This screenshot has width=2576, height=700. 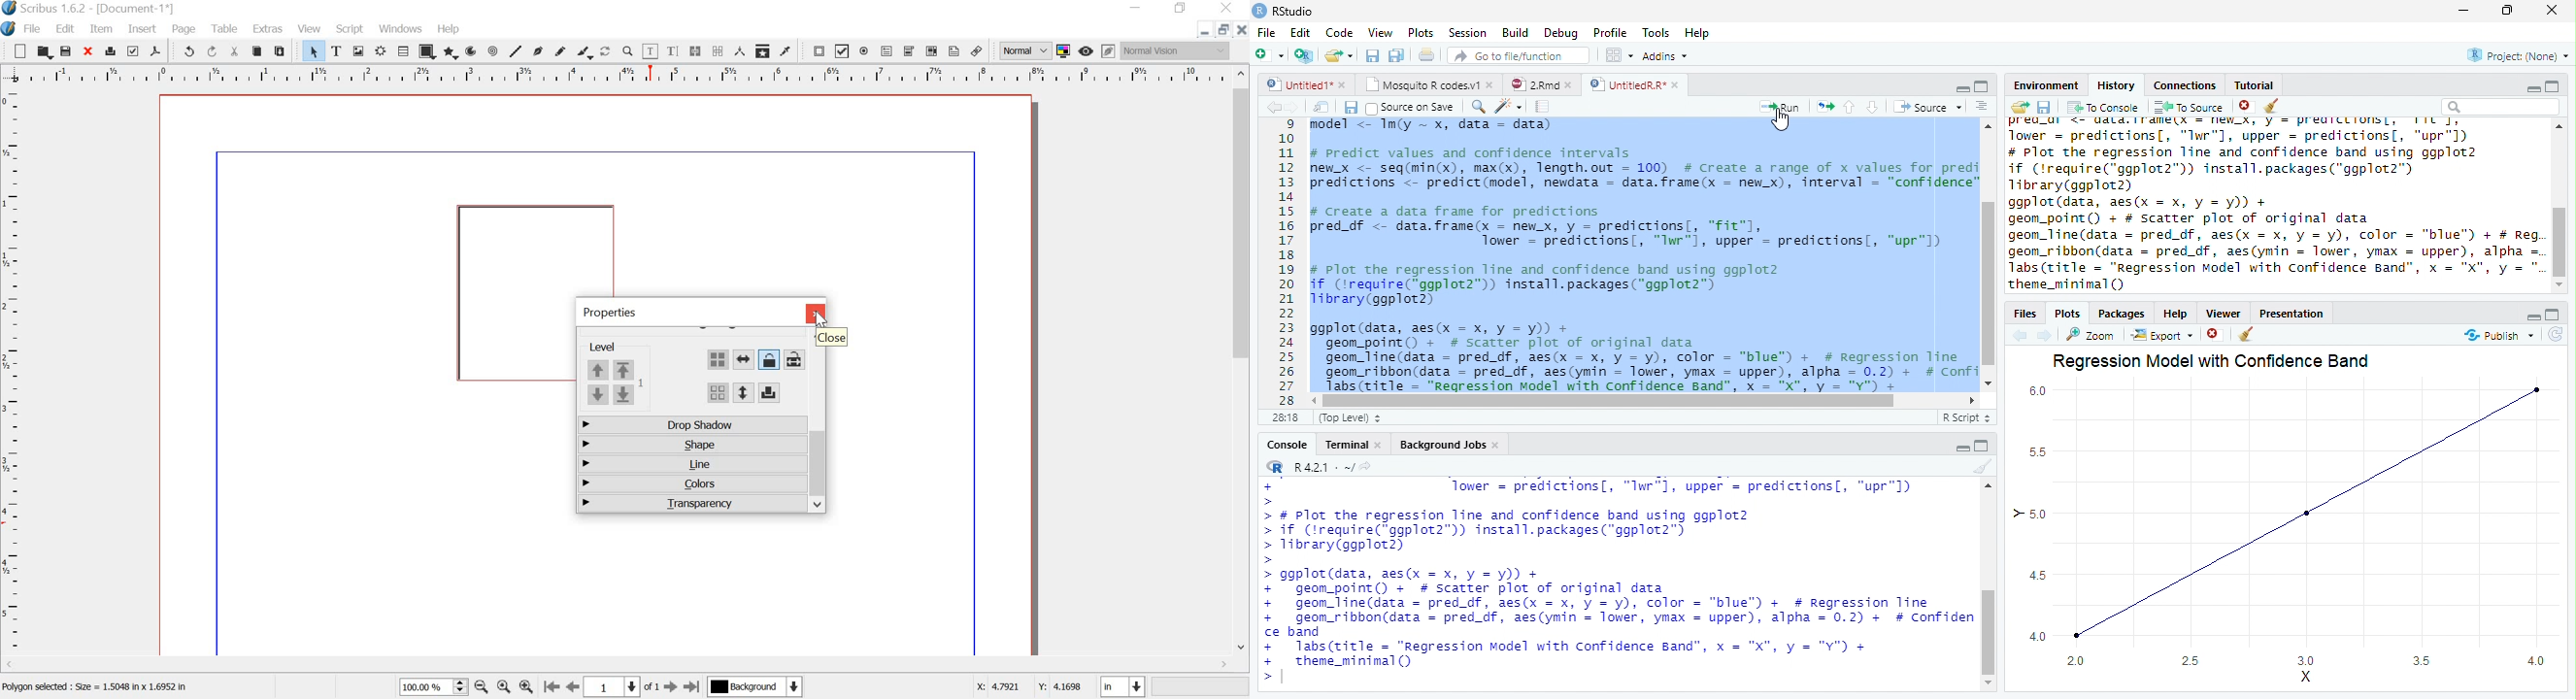 What do you see at coordinates (1307, 83) in the screenshot?
I see `Untitled` at bounding box center [1307, 83].